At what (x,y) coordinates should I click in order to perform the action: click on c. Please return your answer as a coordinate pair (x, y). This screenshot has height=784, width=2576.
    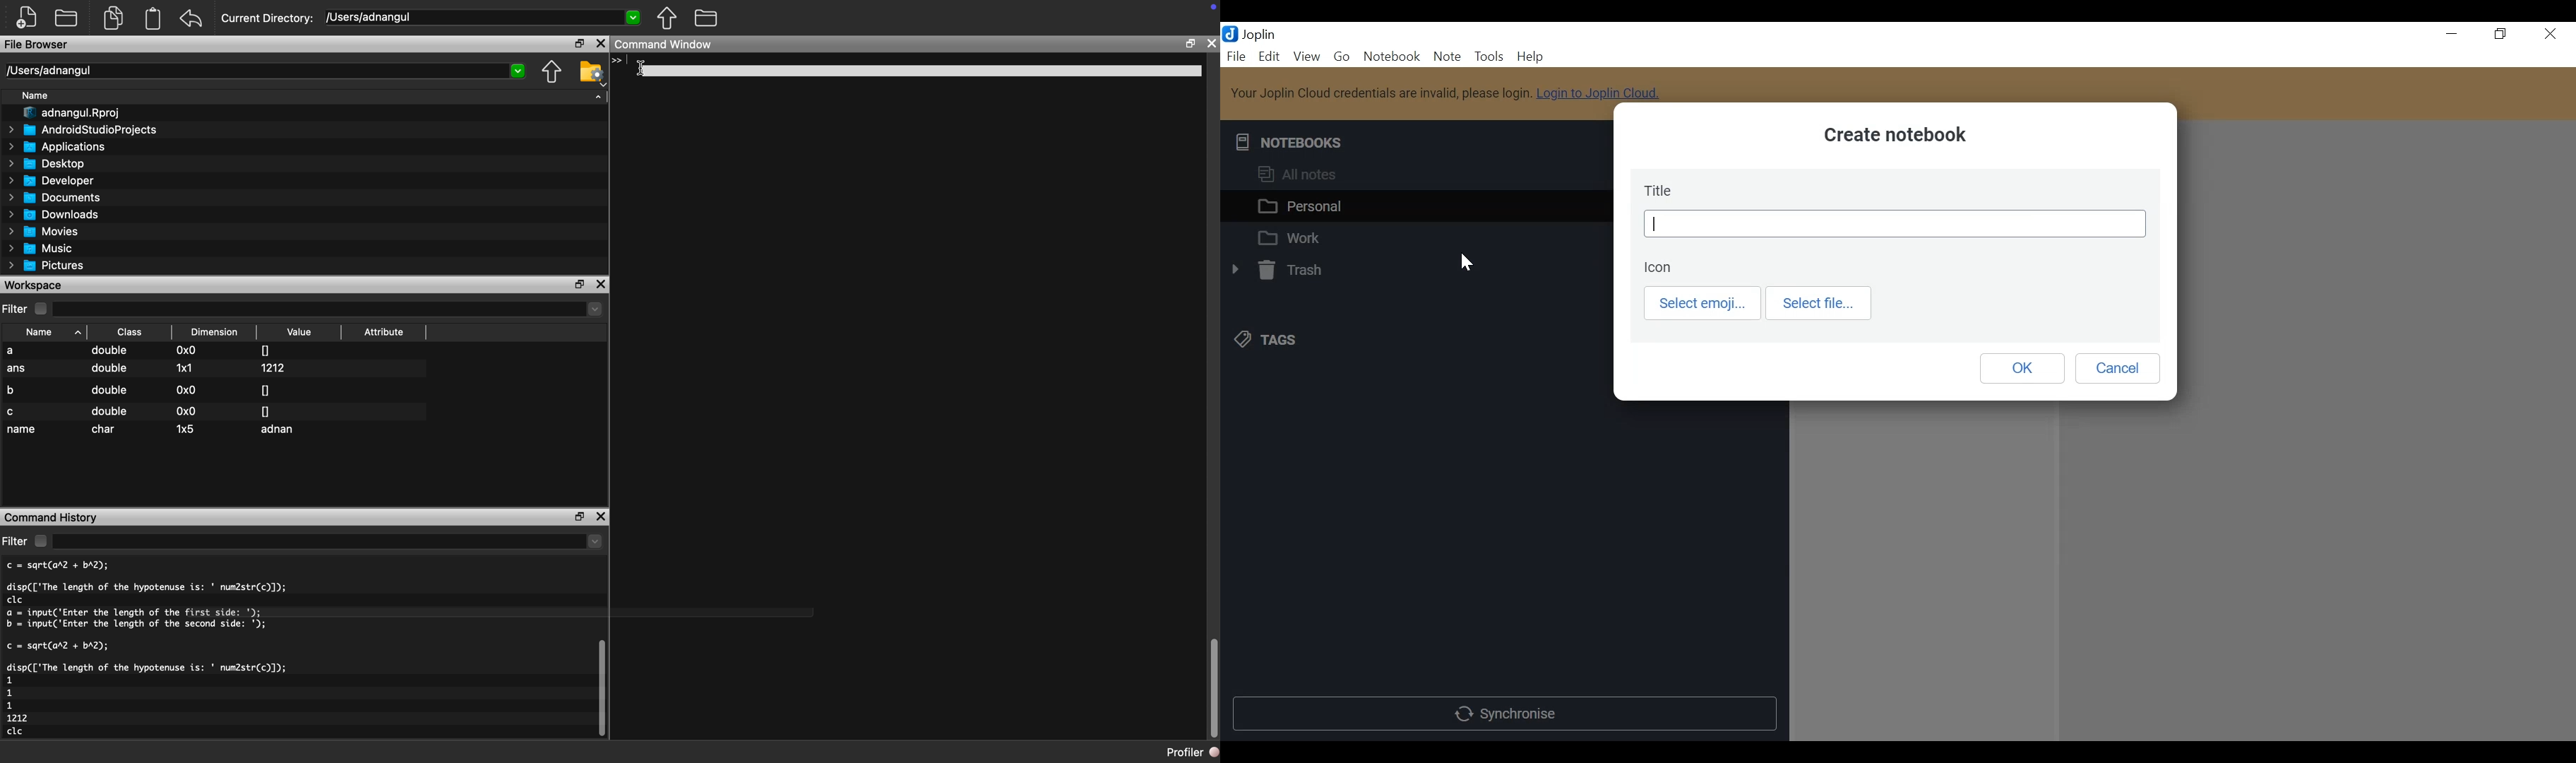
    Looking at the image, I should click on (13, 412).